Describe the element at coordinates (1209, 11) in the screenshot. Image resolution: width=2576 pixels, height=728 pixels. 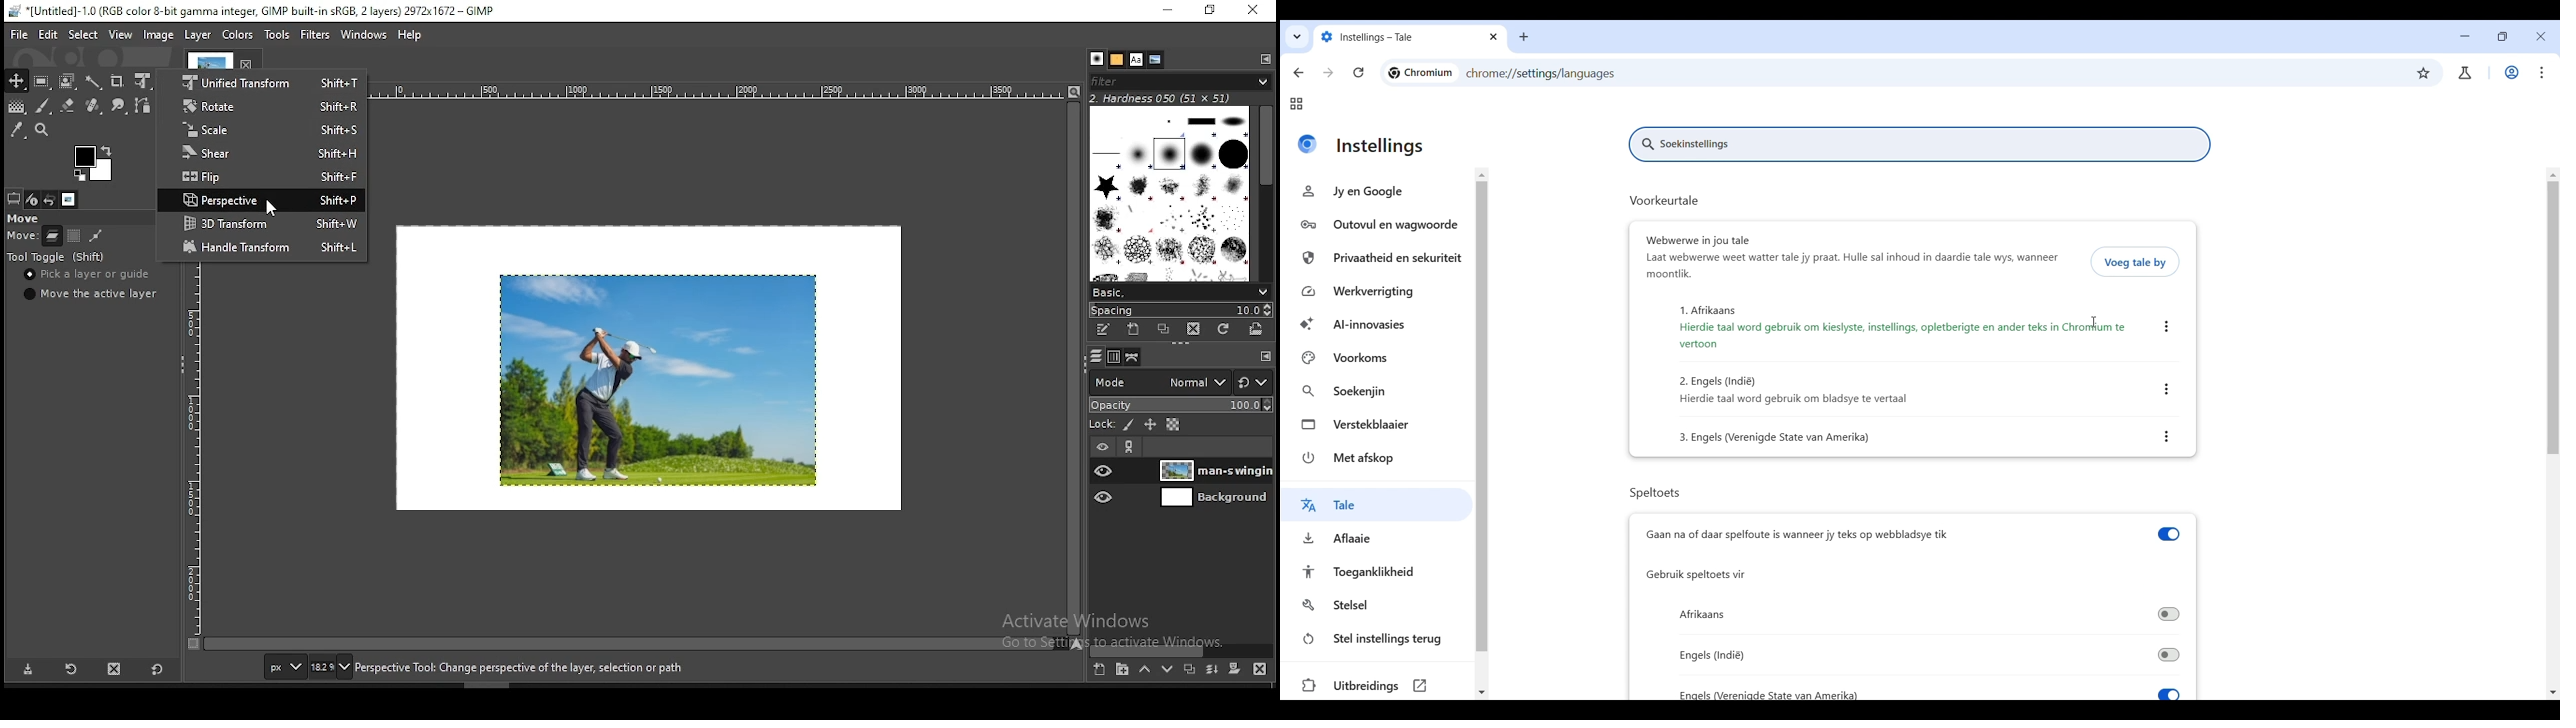
I see `restore` at that location.